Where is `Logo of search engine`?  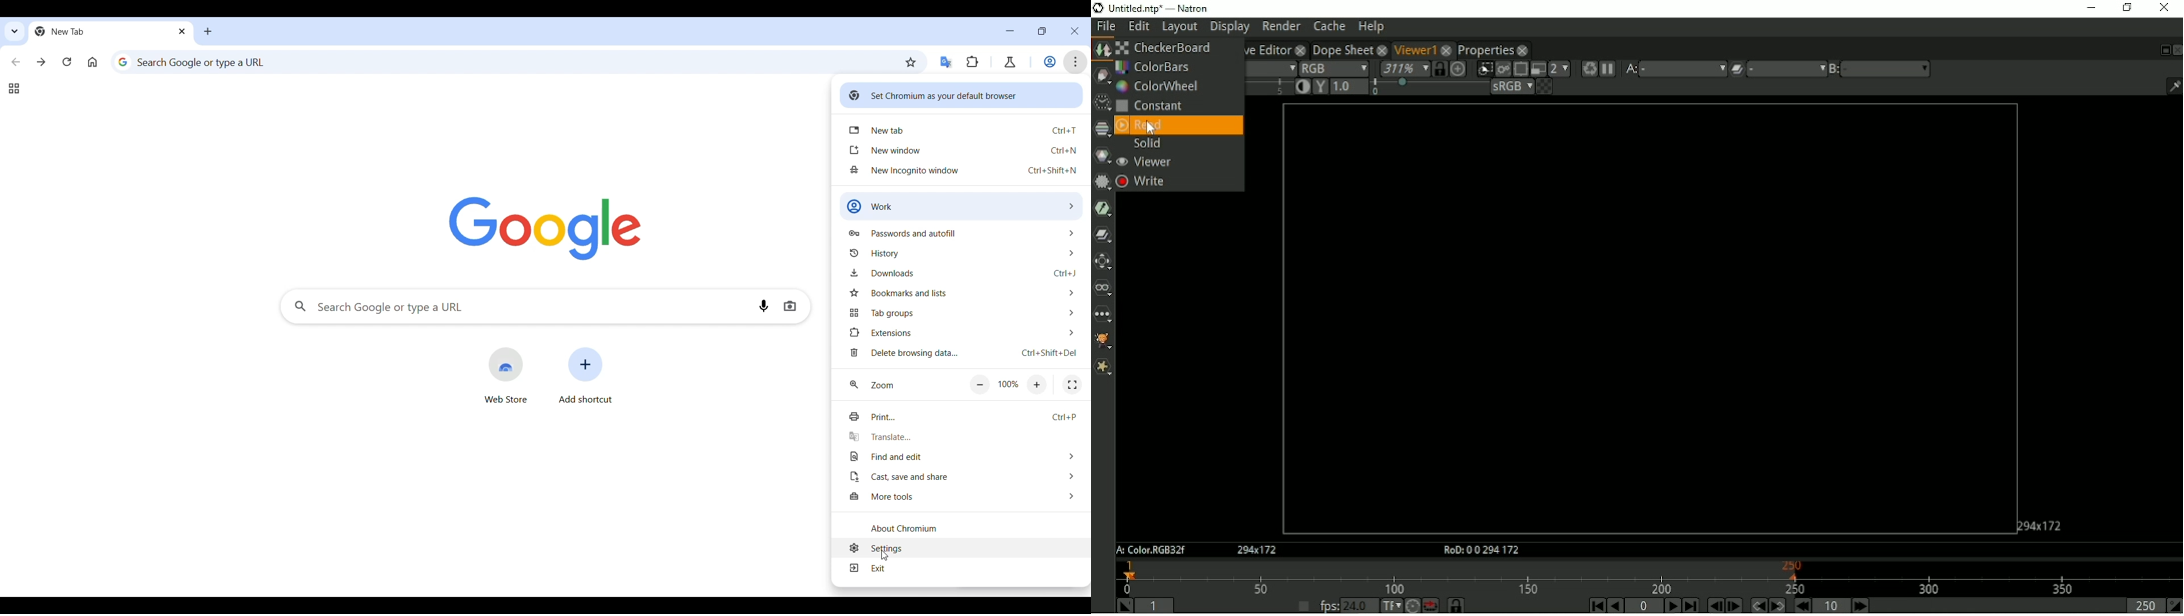 Logo of search engine is located at coordinates (546, 229).